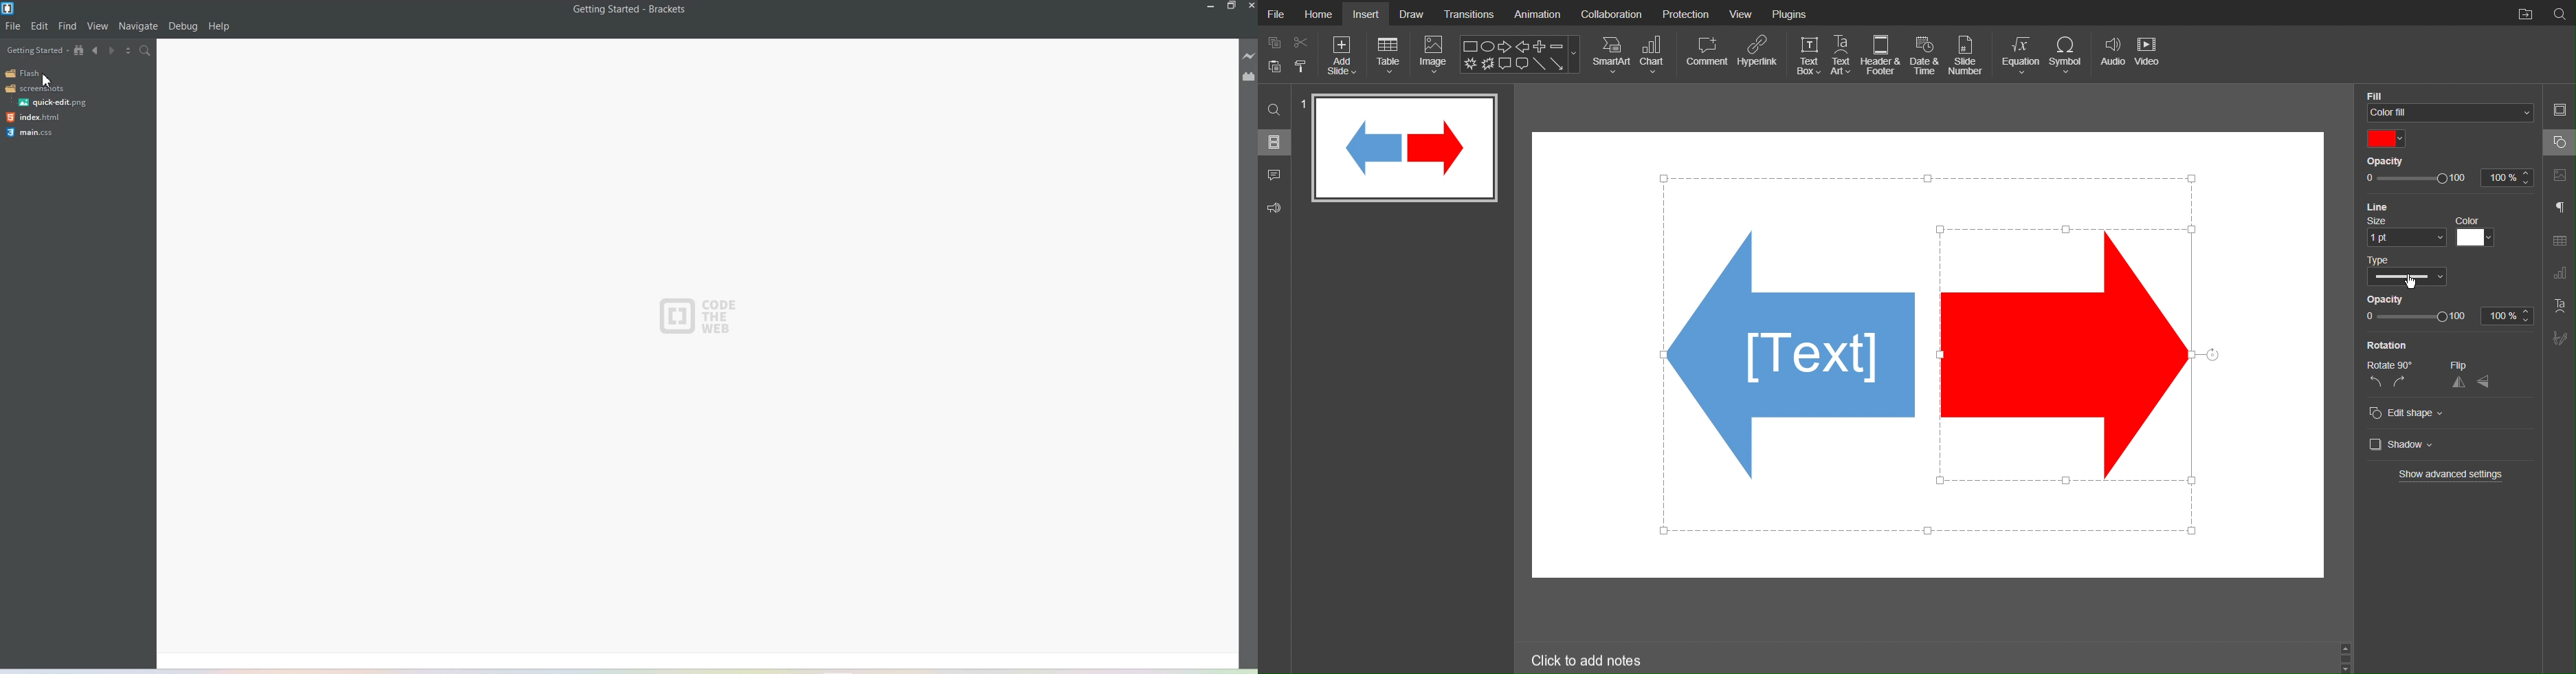 The height and width of the screenshot is (700, 2576). I want to click on Symbol, so click(2066, 54).